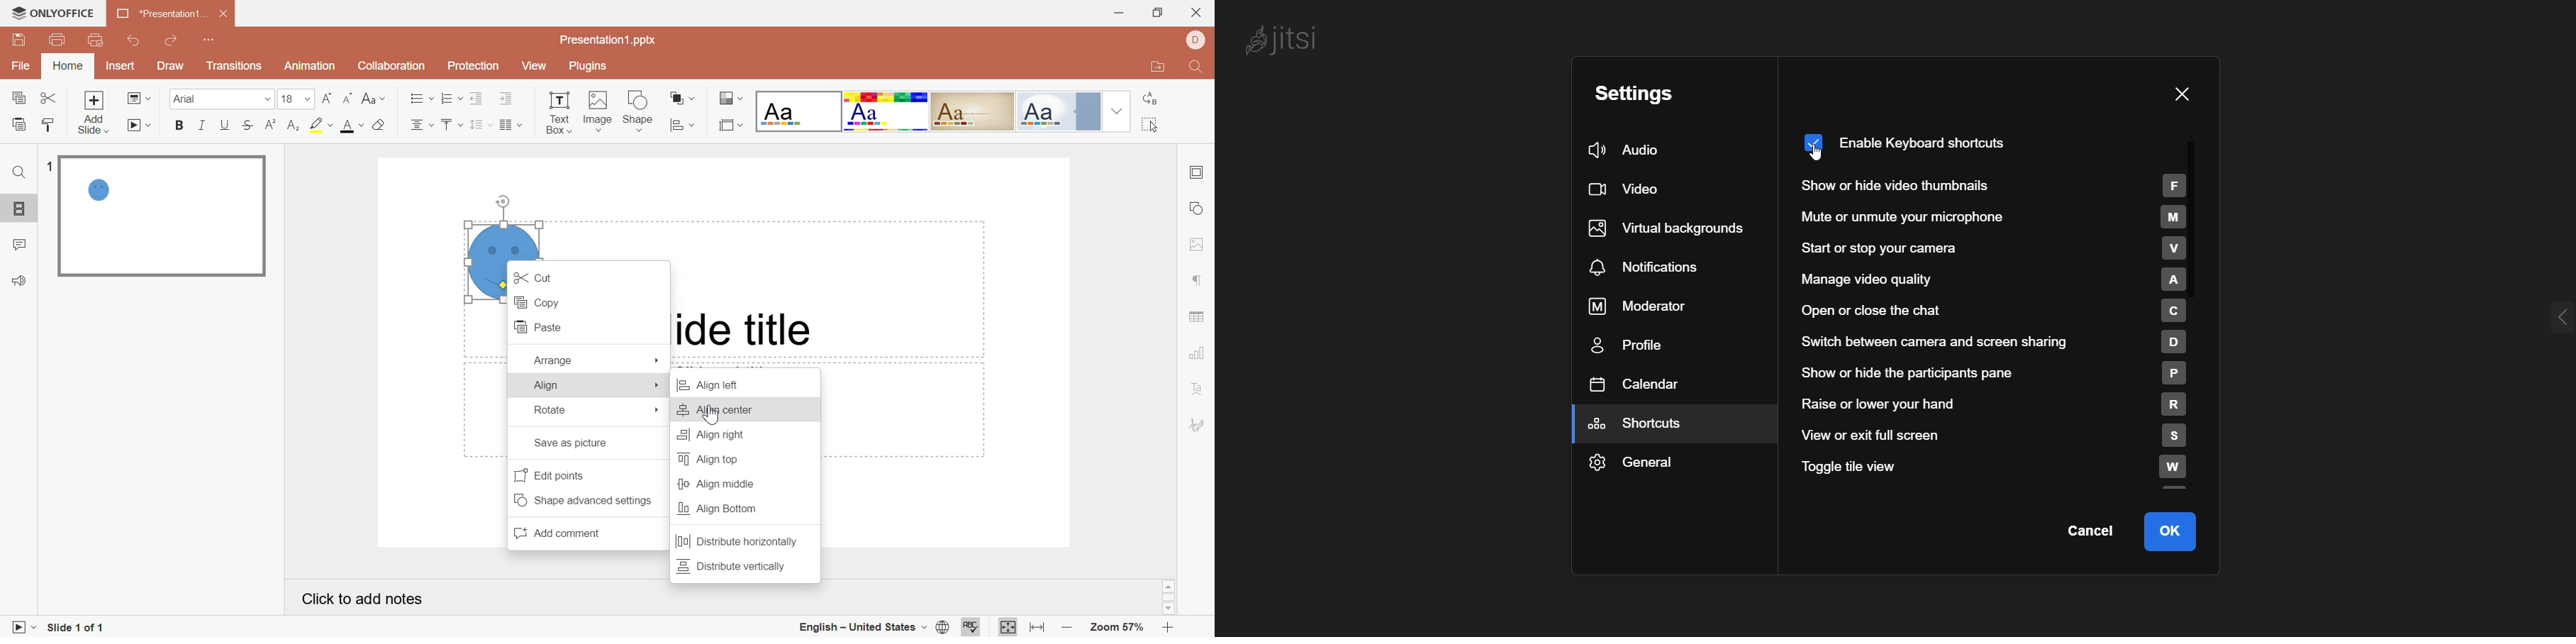 Image resolution: width=2576 pixels, height=644 pixels. Describe the element at coordinates (18, 123) in the screenshot. I see `Paste` at that location.